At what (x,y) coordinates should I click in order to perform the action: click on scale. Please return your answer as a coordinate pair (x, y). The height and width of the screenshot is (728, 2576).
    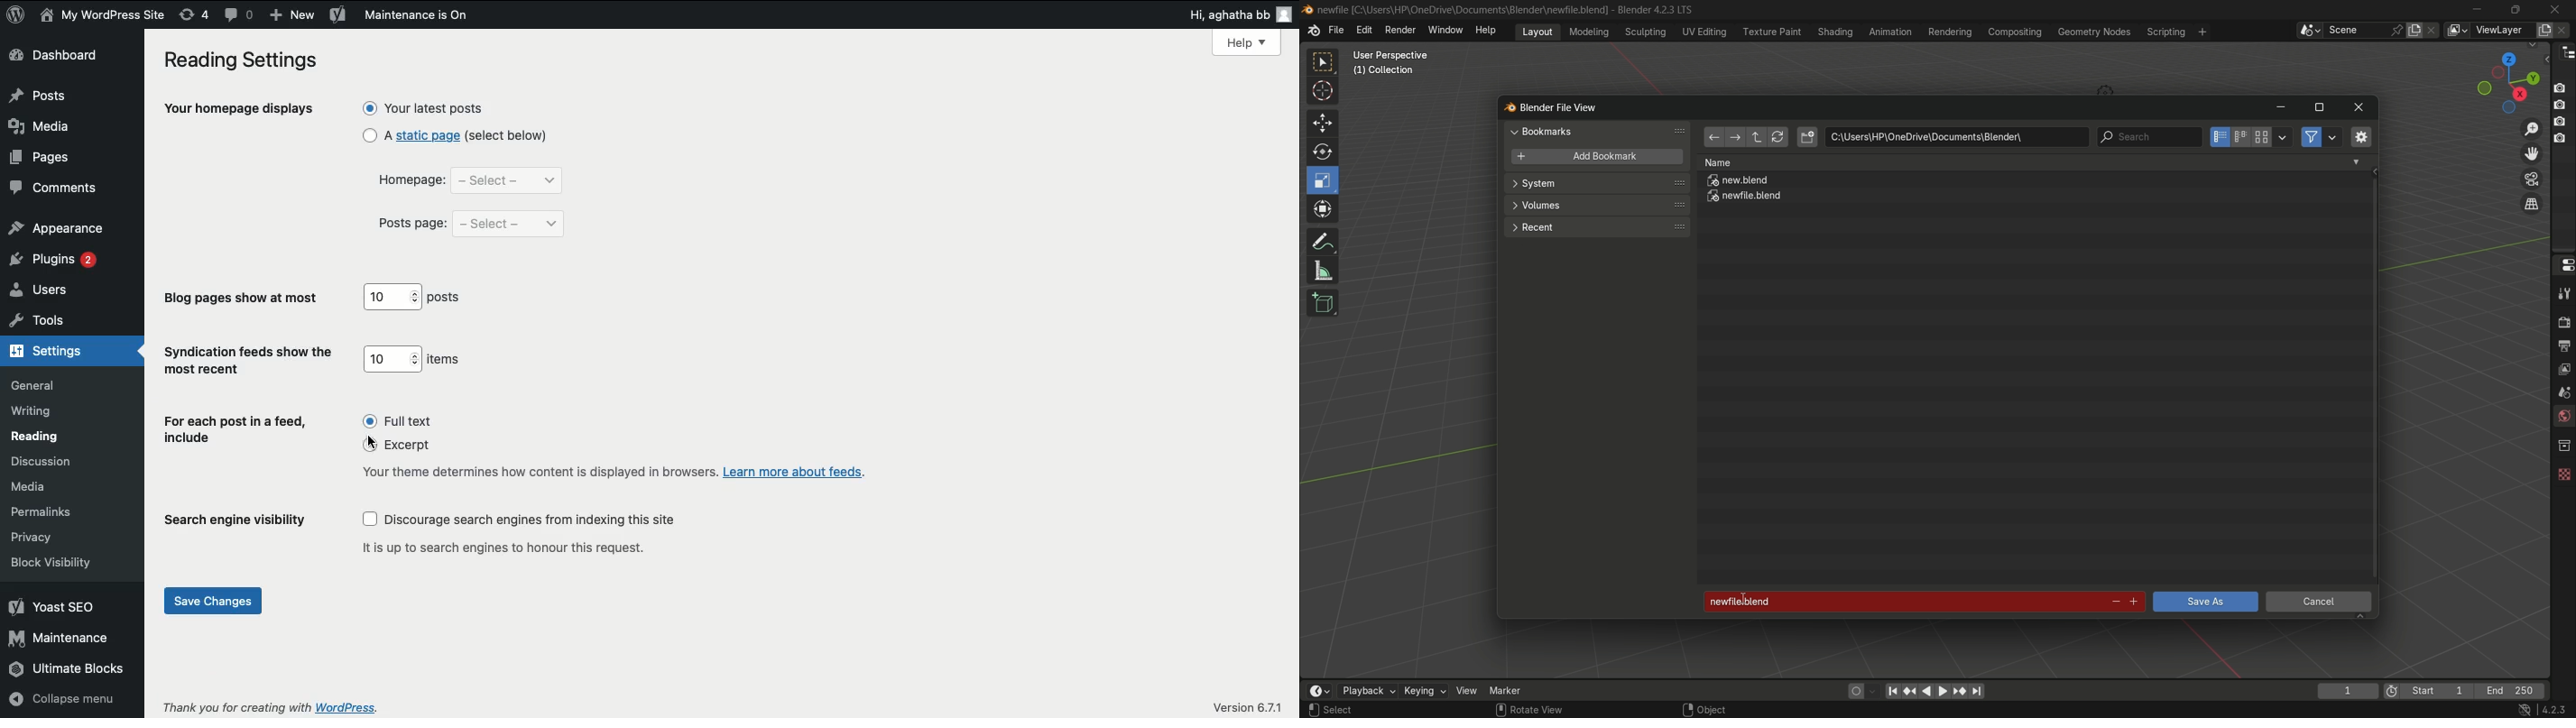
    Looking at the image, I should click on (1325, 180).